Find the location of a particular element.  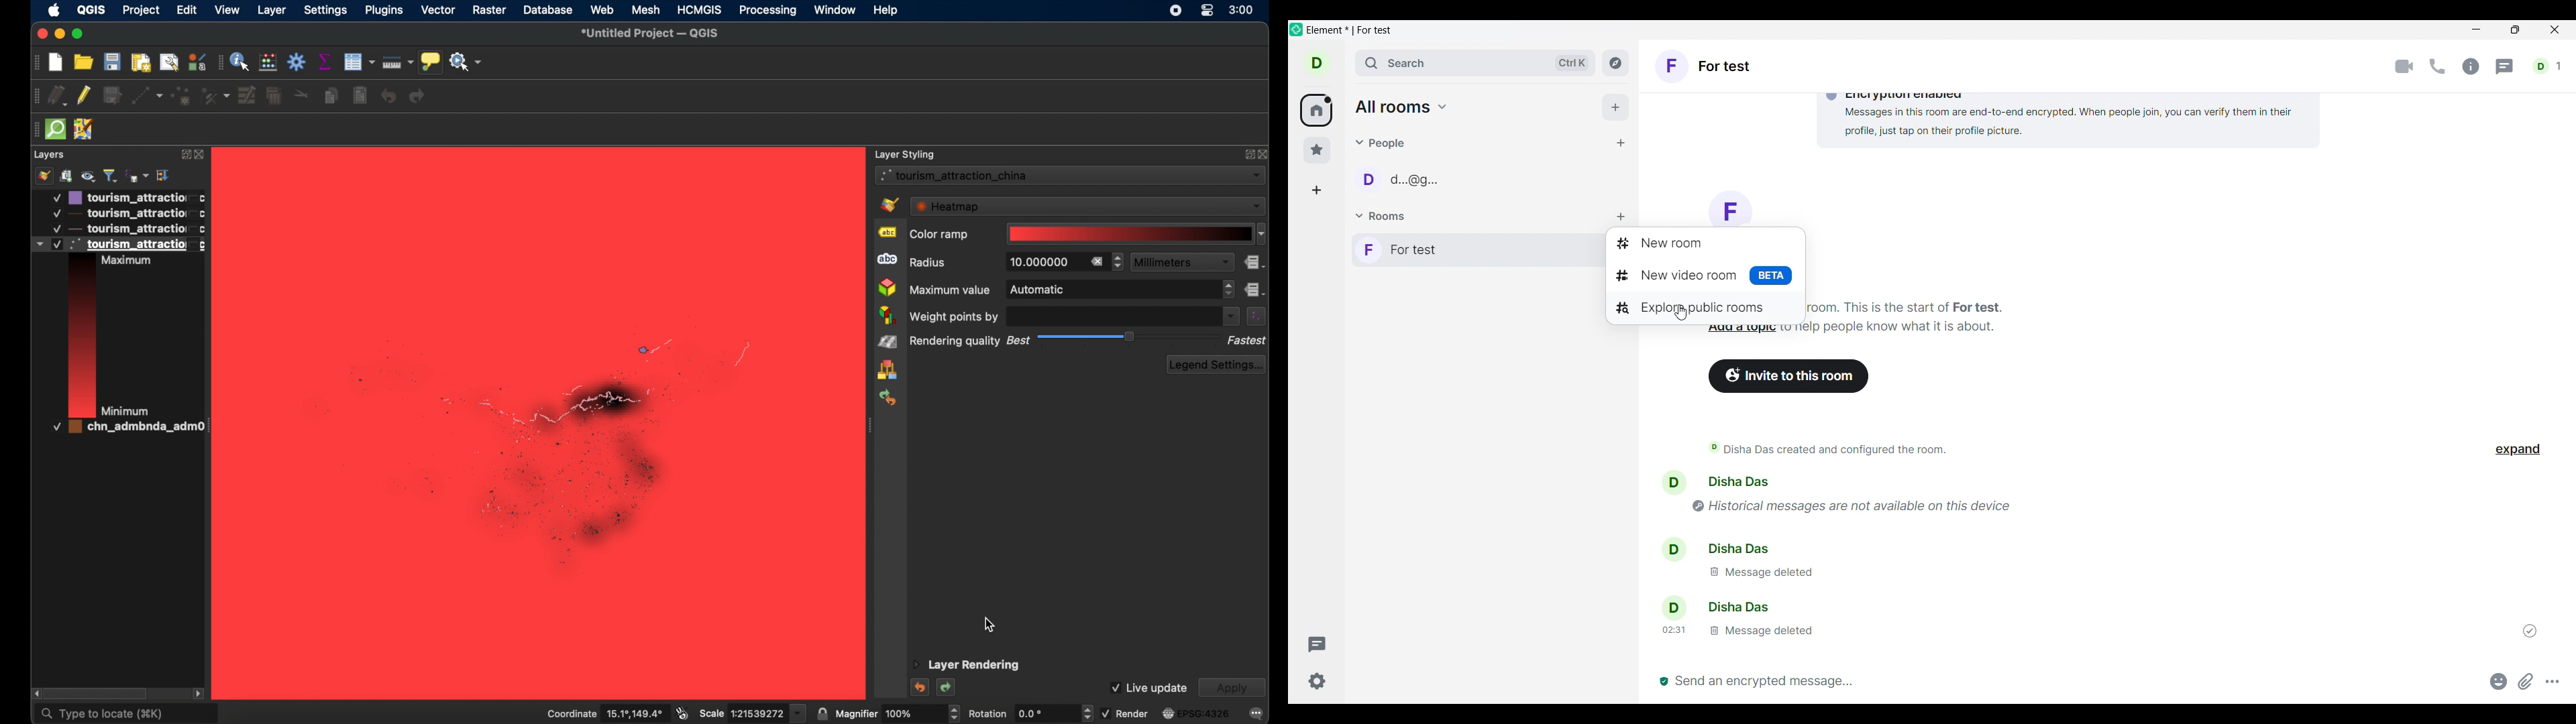

color ramp is located at coordinates (938, 235).